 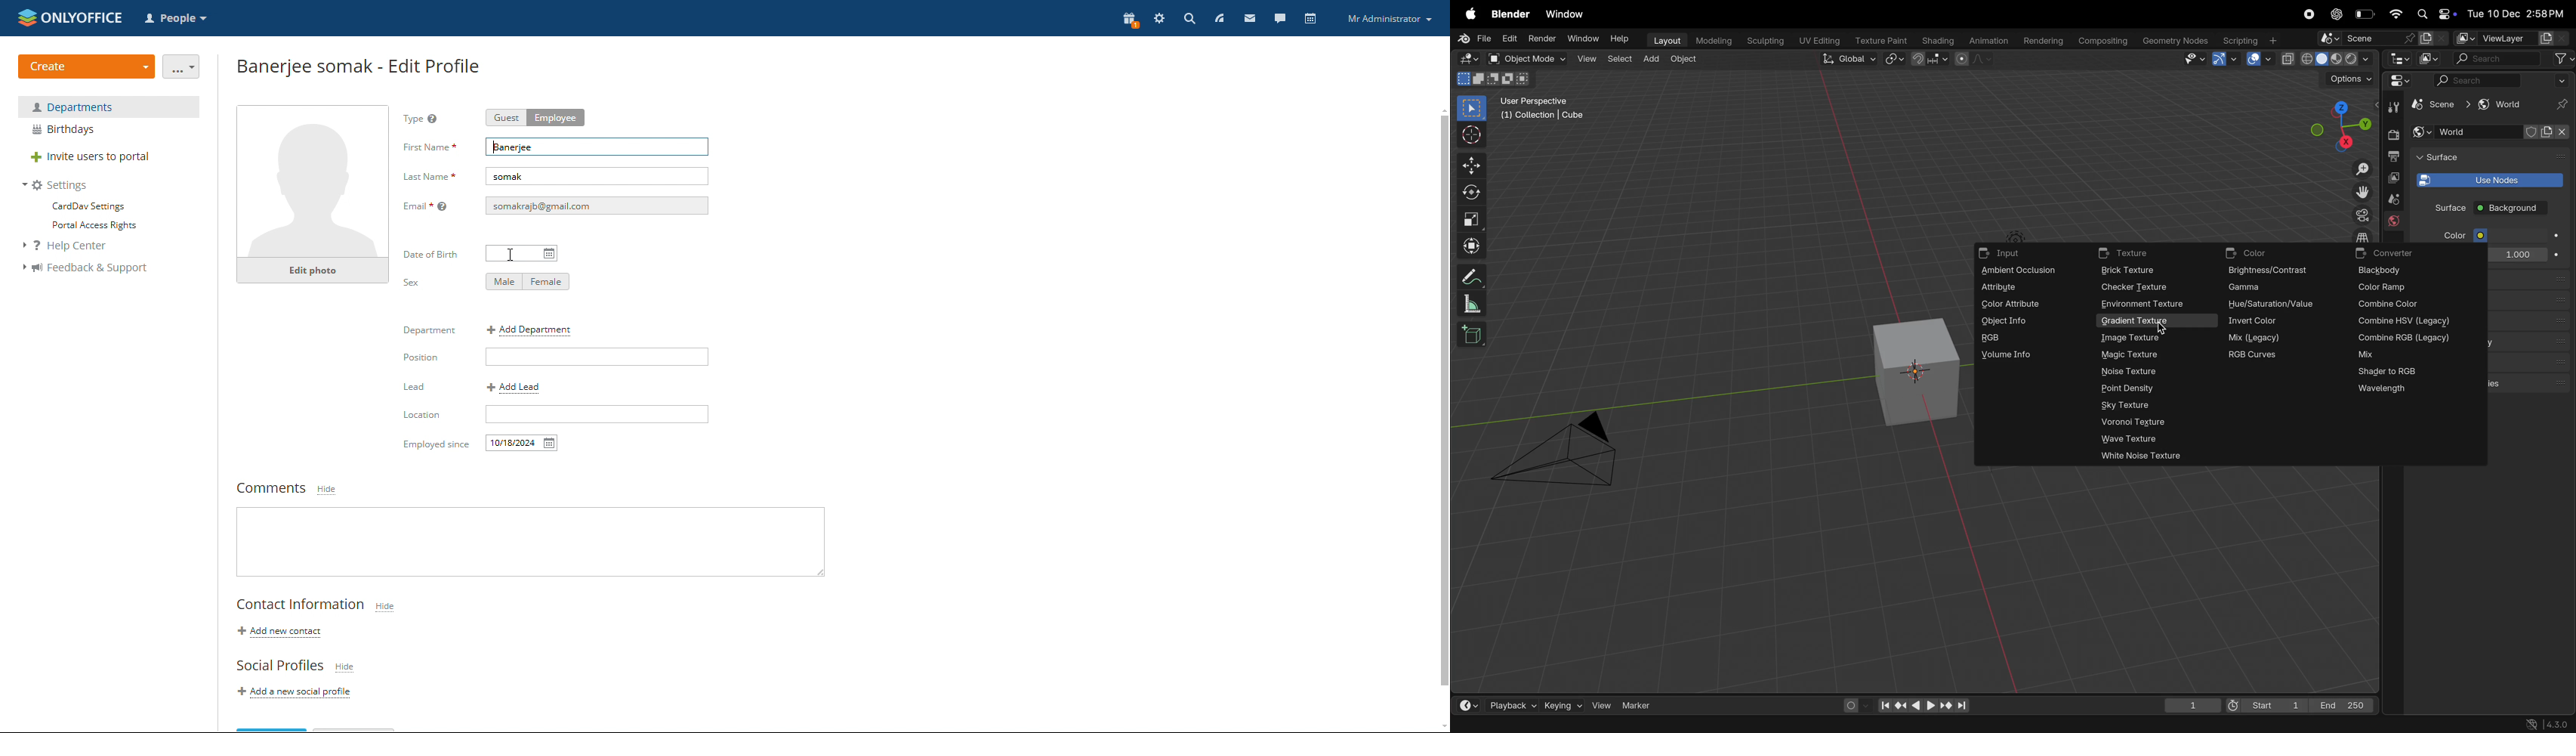 What do you see at coordinates (87, 206) in the screenshot?
I see `carddev settings` at bounding box center [87, 206].